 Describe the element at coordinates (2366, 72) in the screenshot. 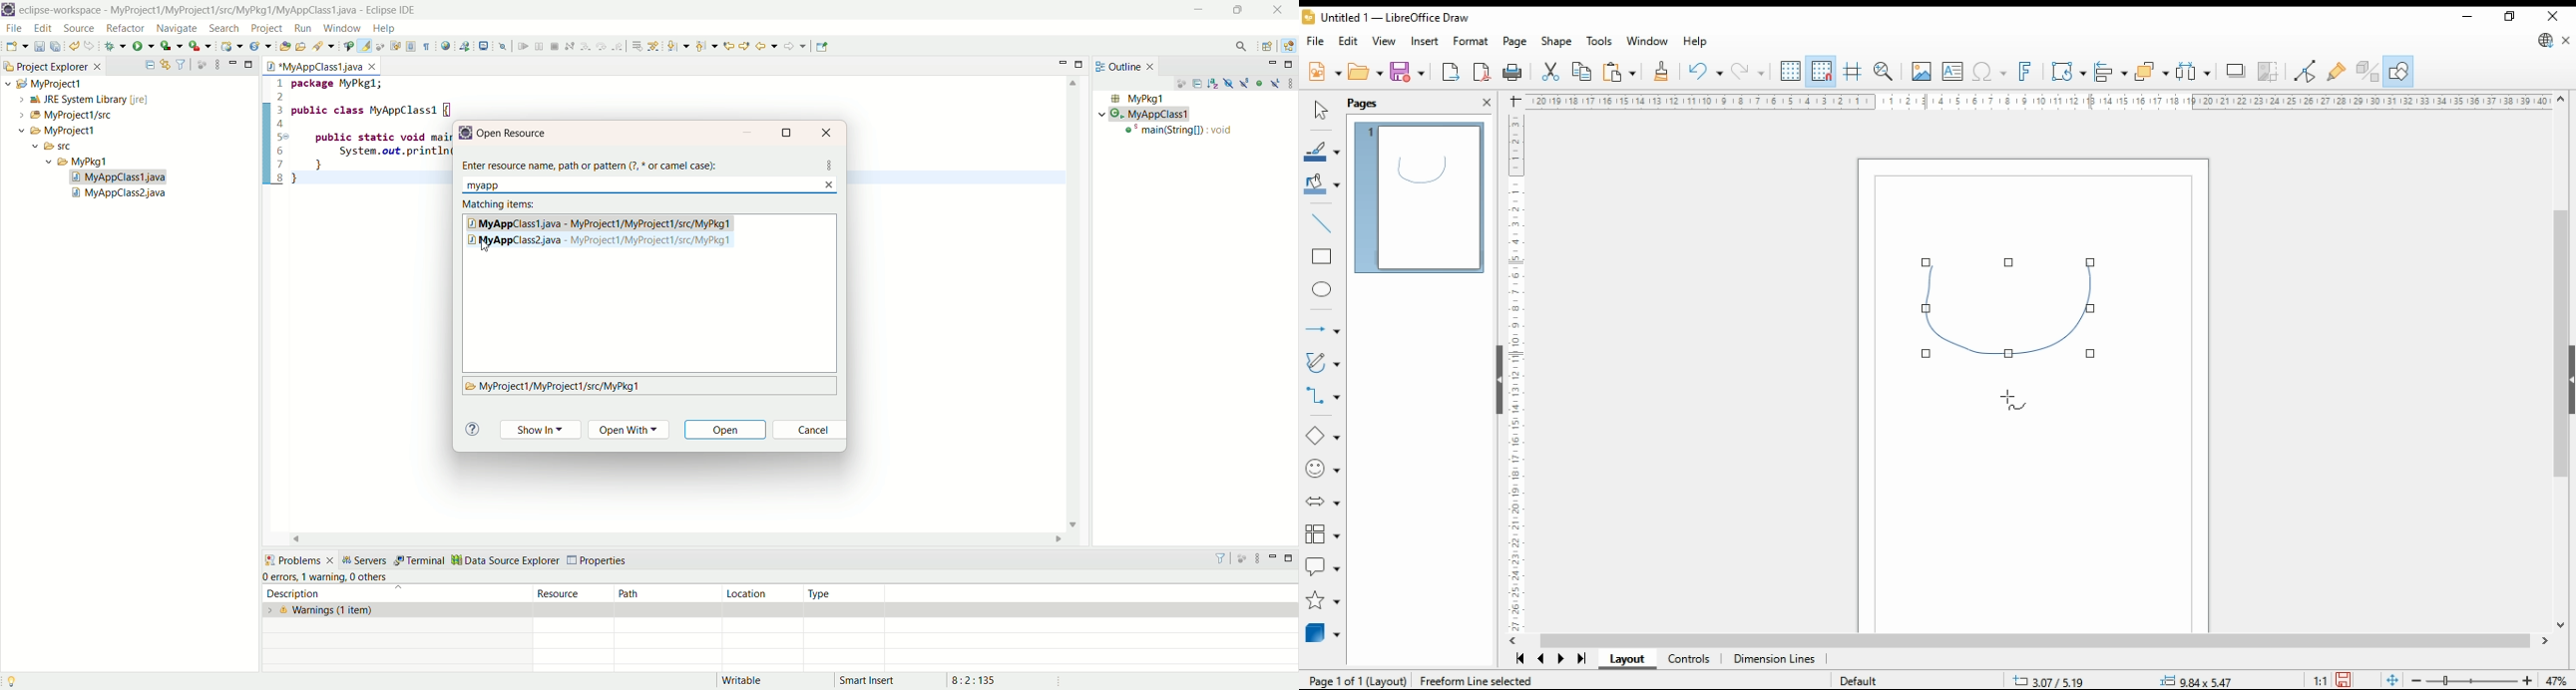

I see `toggle extrusions` at that location.